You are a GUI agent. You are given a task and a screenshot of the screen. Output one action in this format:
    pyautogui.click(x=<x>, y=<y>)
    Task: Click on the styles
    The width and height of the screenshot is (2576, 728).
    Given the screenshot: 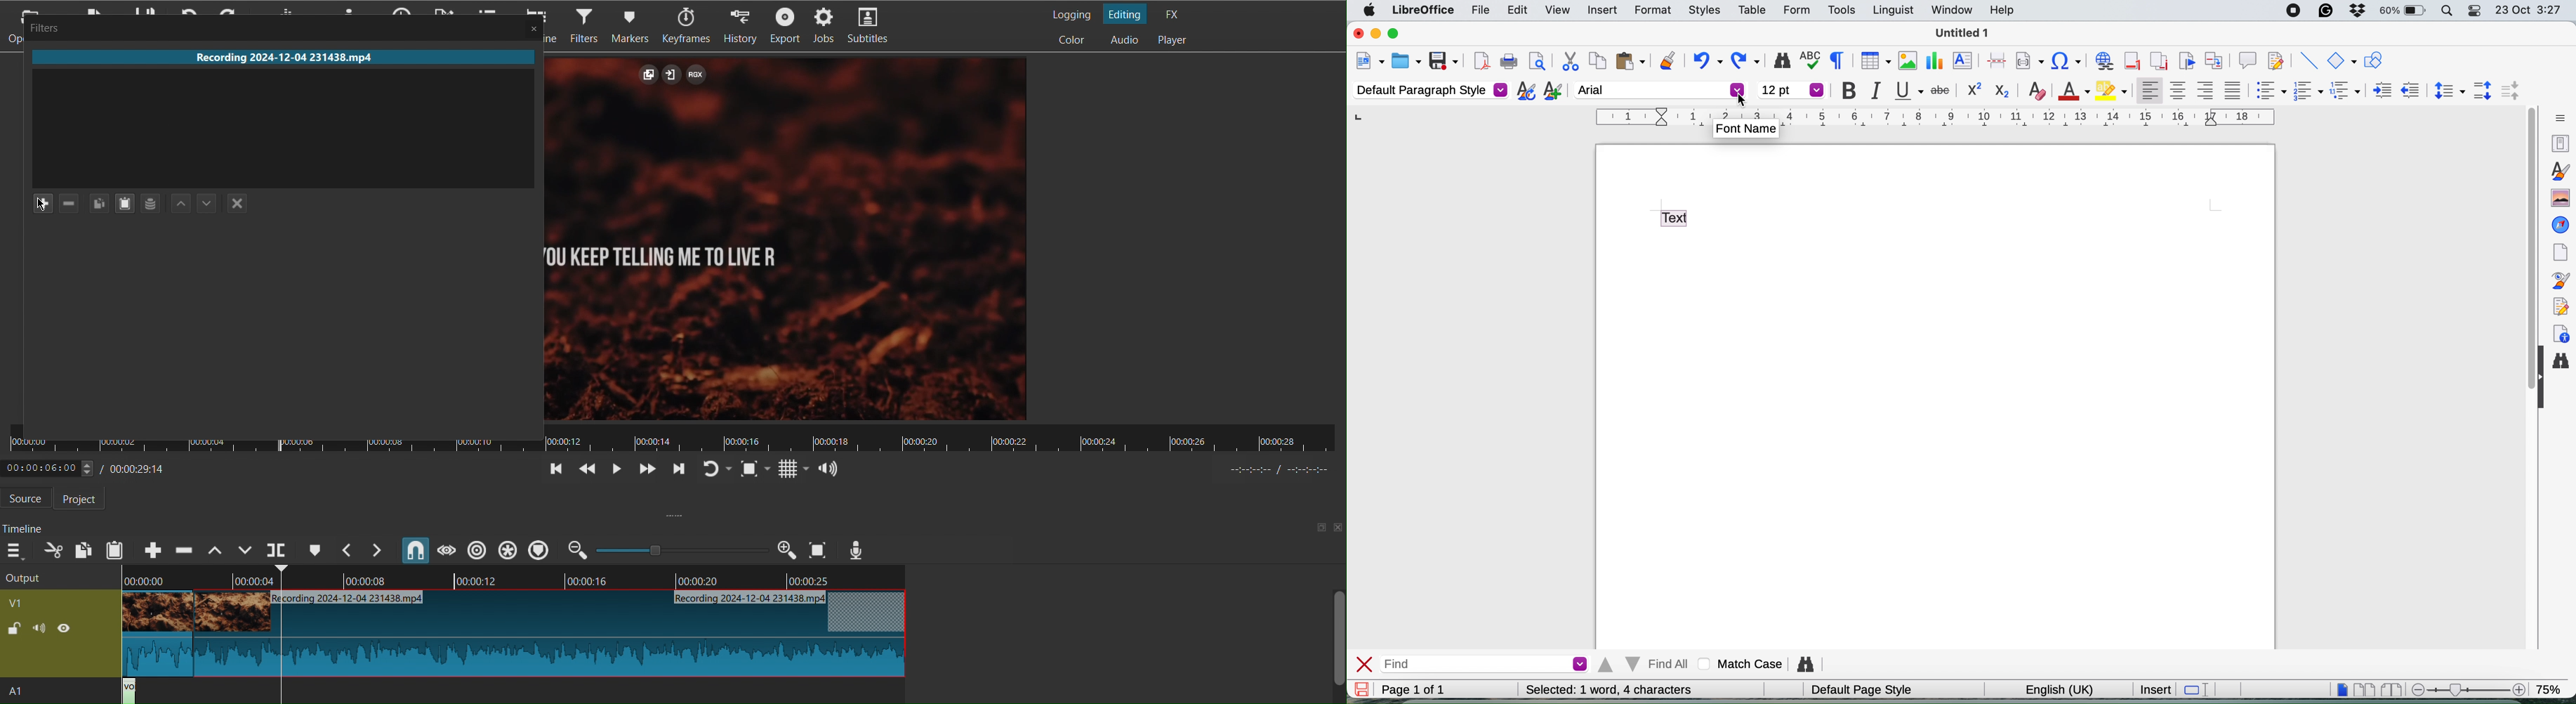 What is the action you would take?
    pyautogui.click(x=2560, y=170)
    